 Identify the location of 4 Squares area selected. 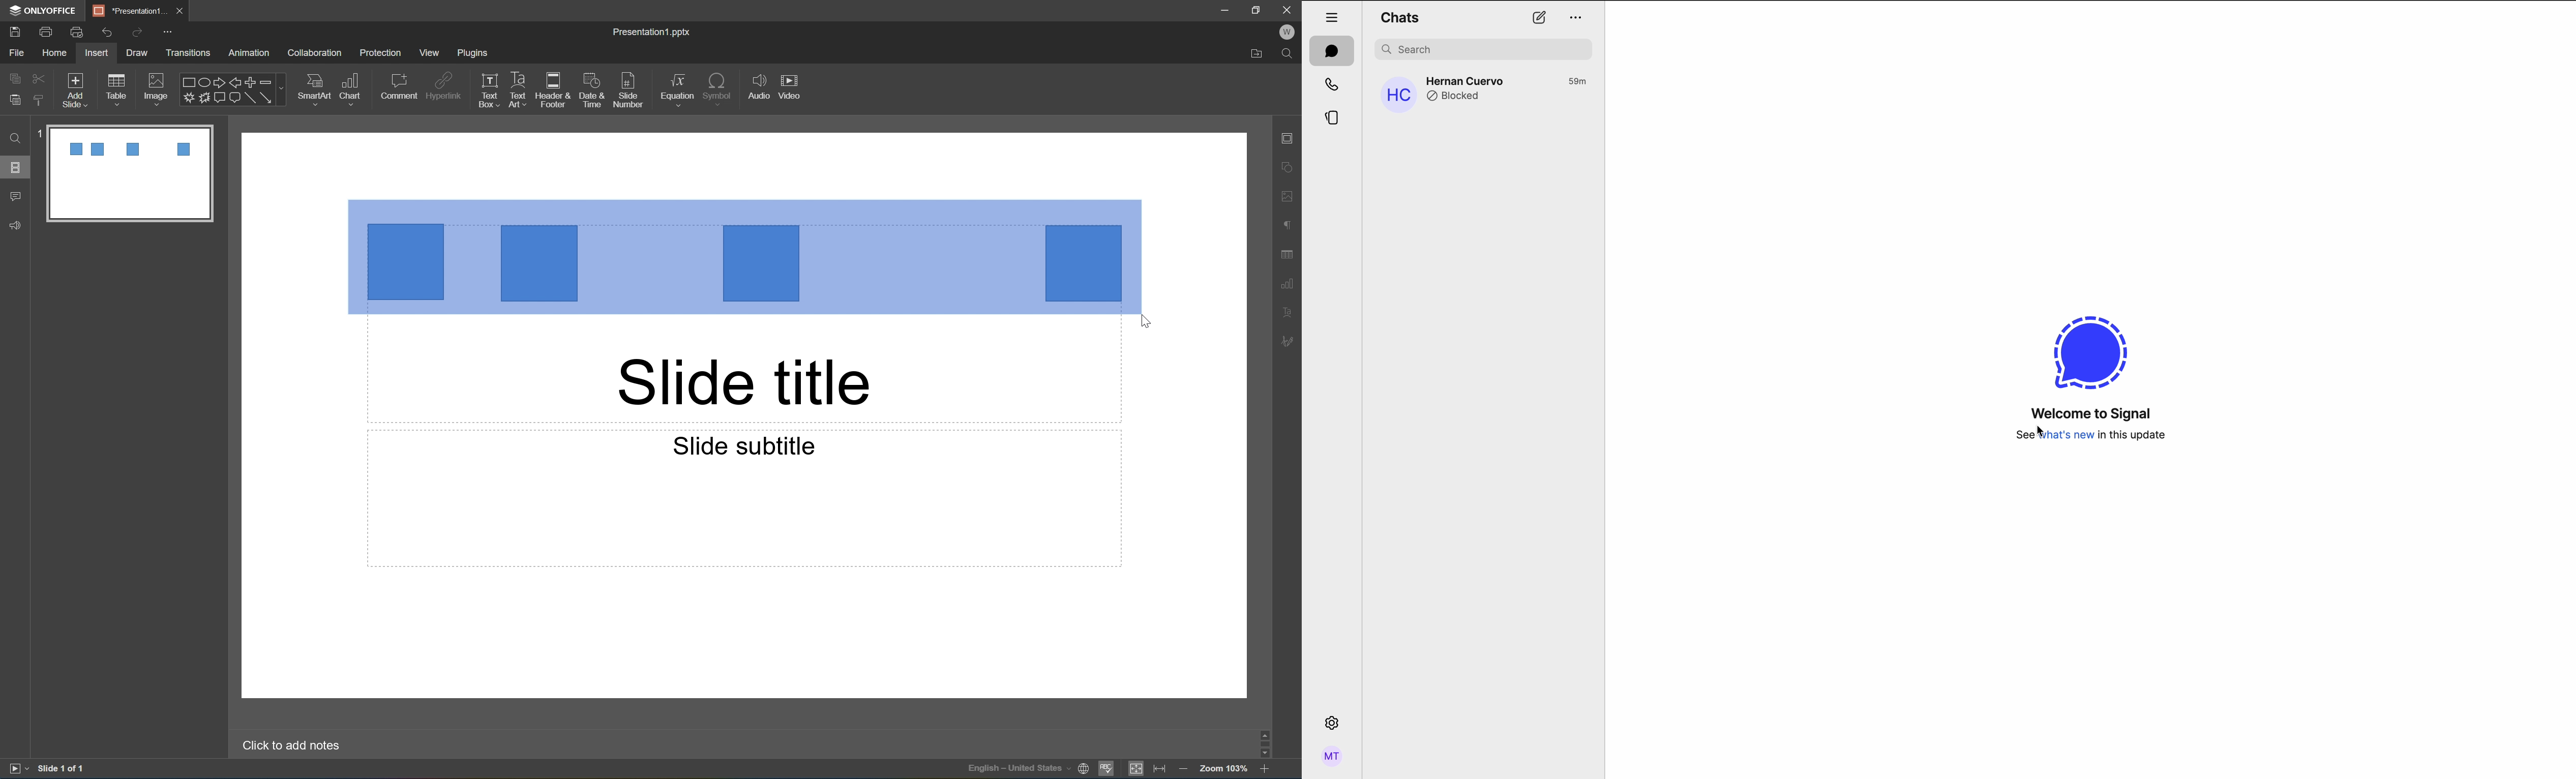
(744, 256).